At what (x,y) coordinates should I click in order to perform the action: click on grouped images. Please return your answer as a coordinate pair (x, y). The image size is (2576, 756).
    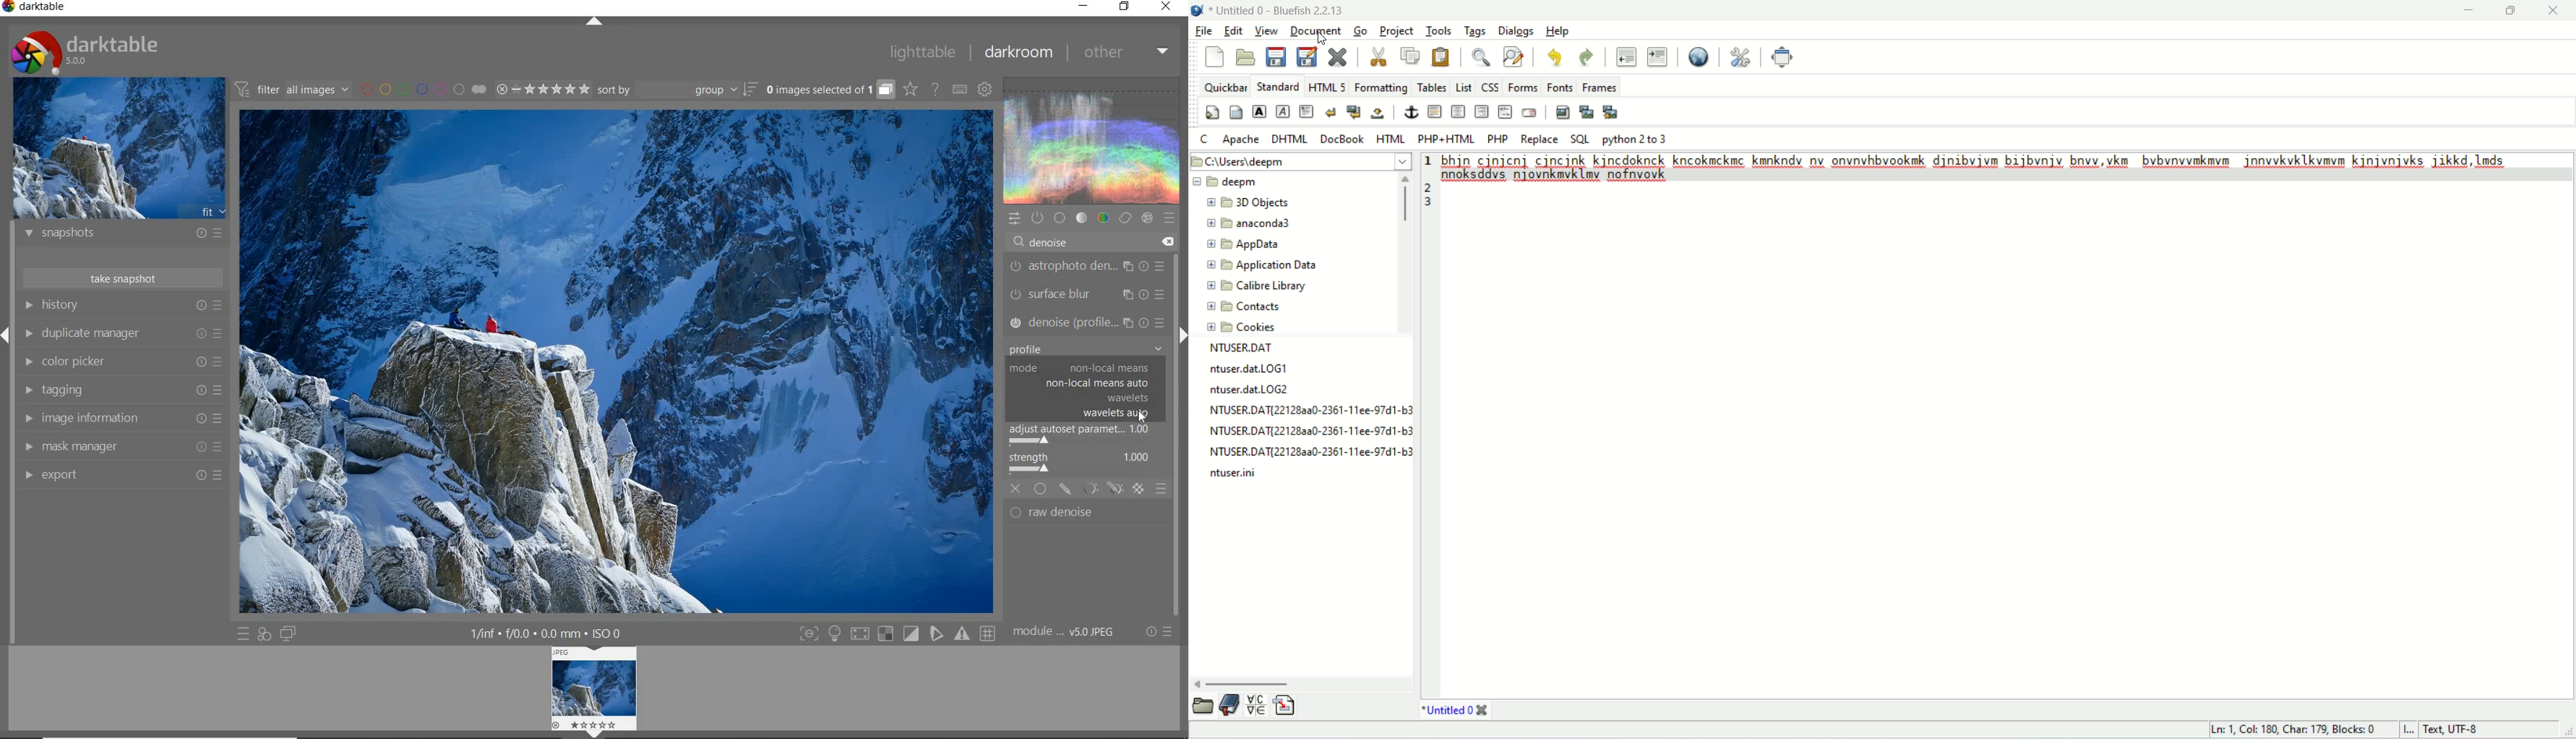
    Looking at the image, I should click on (830, 89).